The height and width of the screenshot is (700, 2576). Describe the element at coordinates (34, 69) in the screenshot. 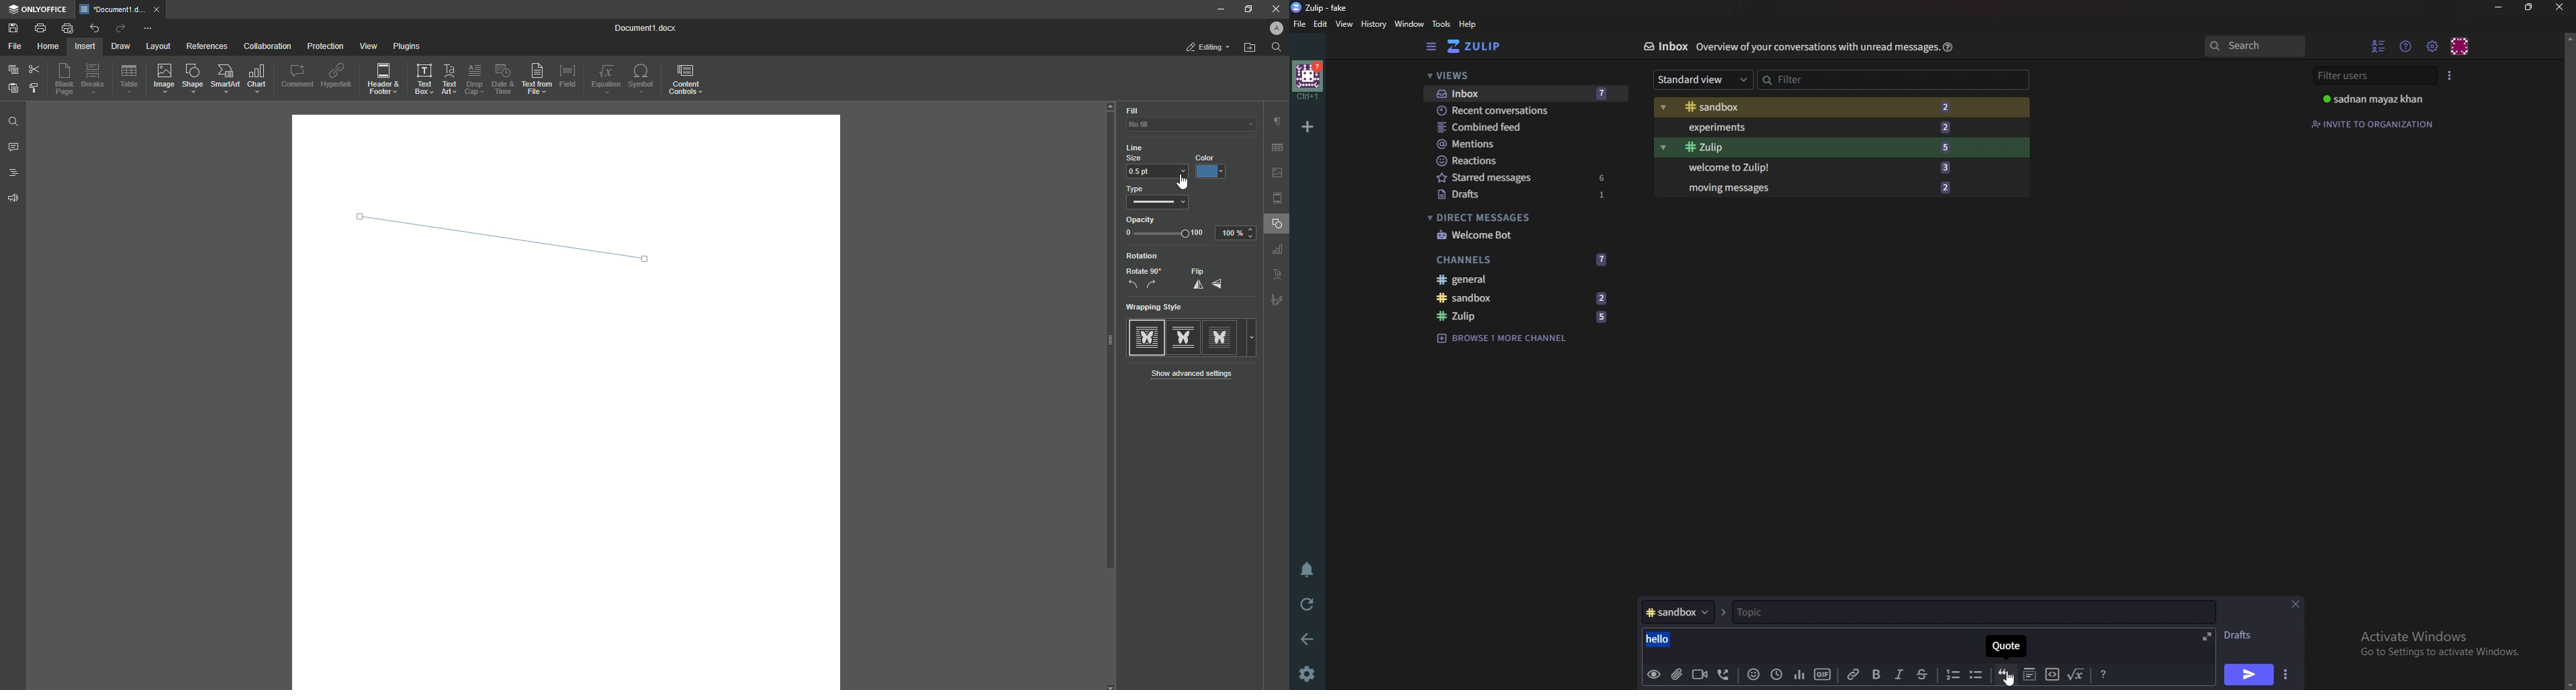

I see `Cut` at that location.